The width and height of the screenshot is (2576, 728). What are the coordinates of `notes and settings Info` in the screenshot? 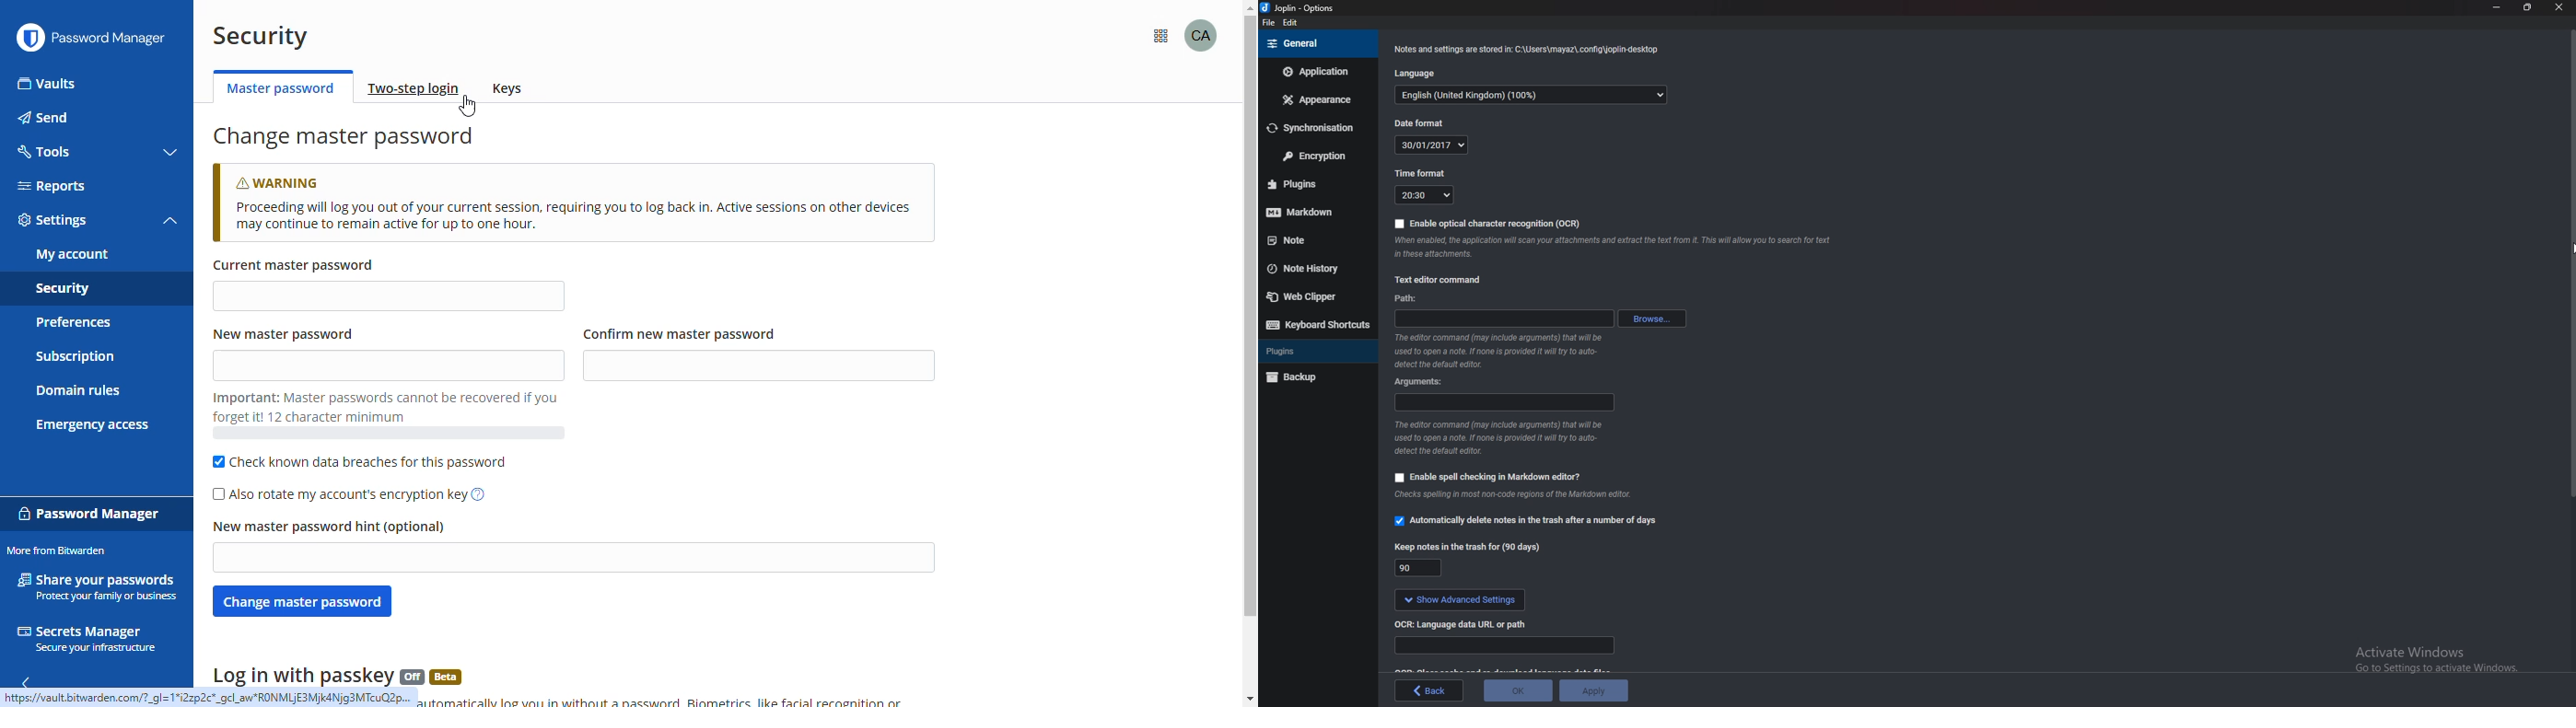 It's located at (1528, 50).